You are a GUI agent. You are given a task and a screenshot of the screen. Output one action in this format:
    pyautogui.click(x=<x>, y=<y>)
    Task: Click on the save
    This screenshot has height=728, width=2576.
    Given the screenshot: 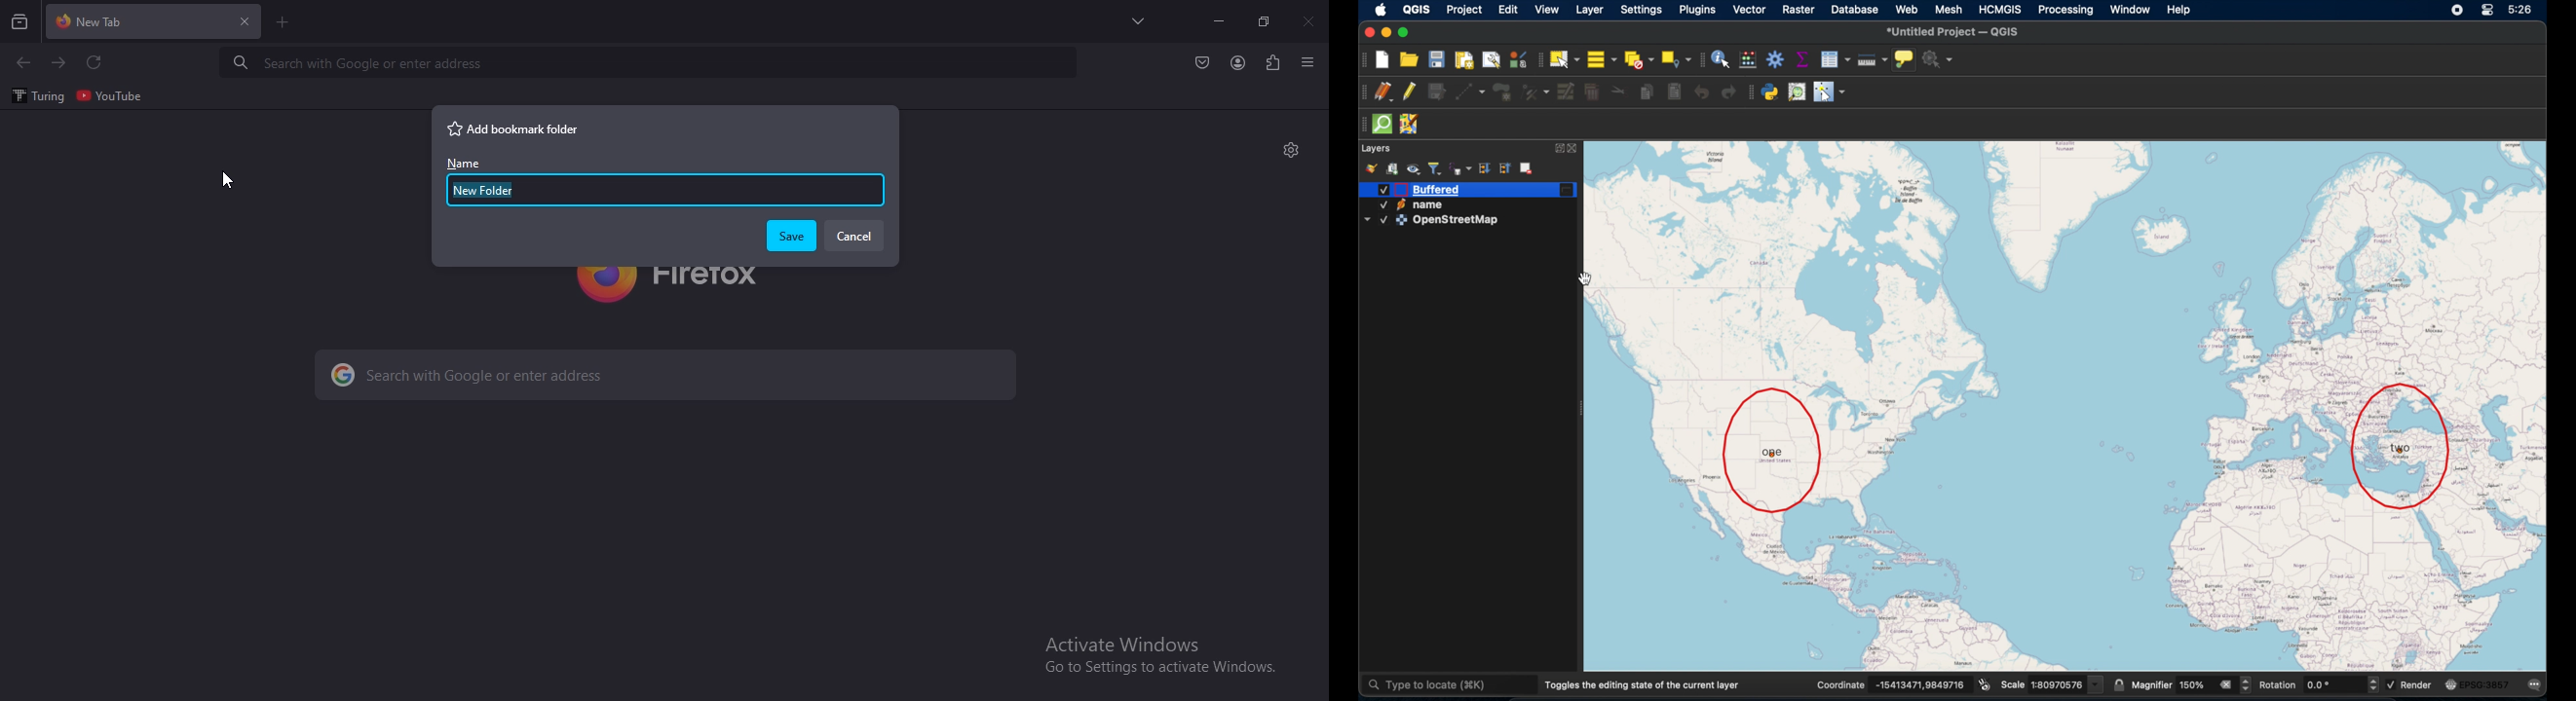 What is the action you would take?
    pyautogui.click(x=791, y=237)
    